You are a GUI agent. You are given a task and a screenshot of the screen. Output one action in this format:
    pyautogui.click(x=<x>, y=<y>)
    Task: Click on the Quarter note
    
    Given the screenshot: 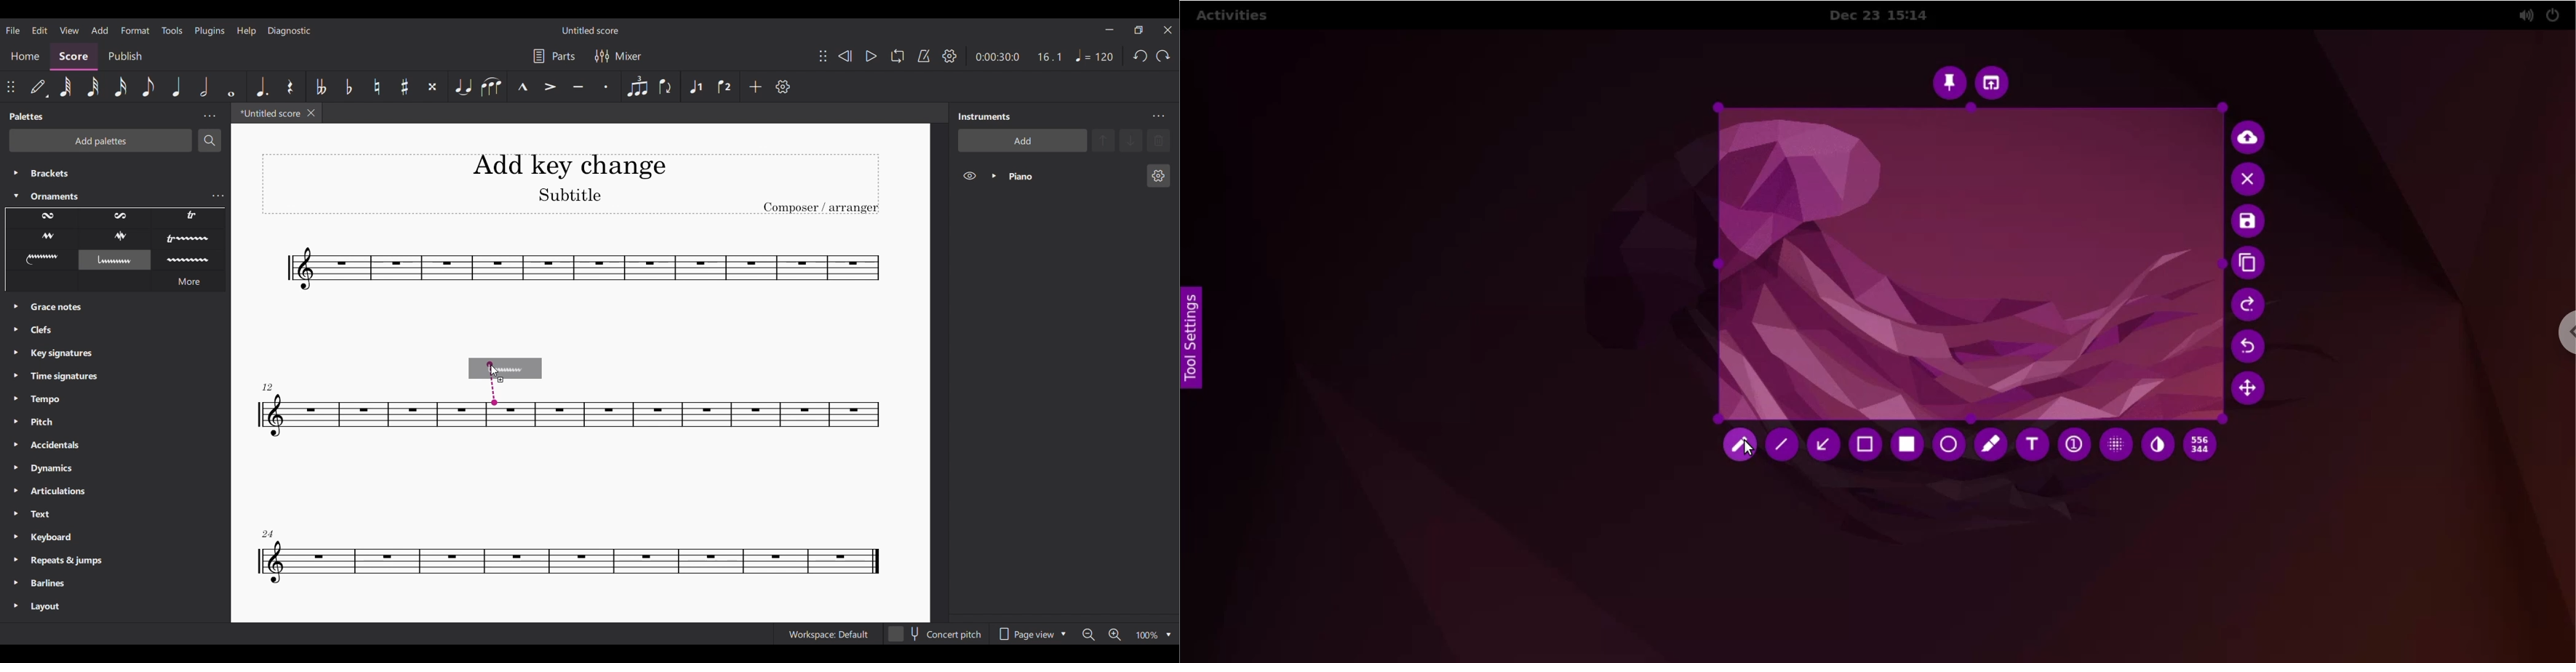 What is the action you would take?
    pyautogui.click(x=1095, y=55)
    